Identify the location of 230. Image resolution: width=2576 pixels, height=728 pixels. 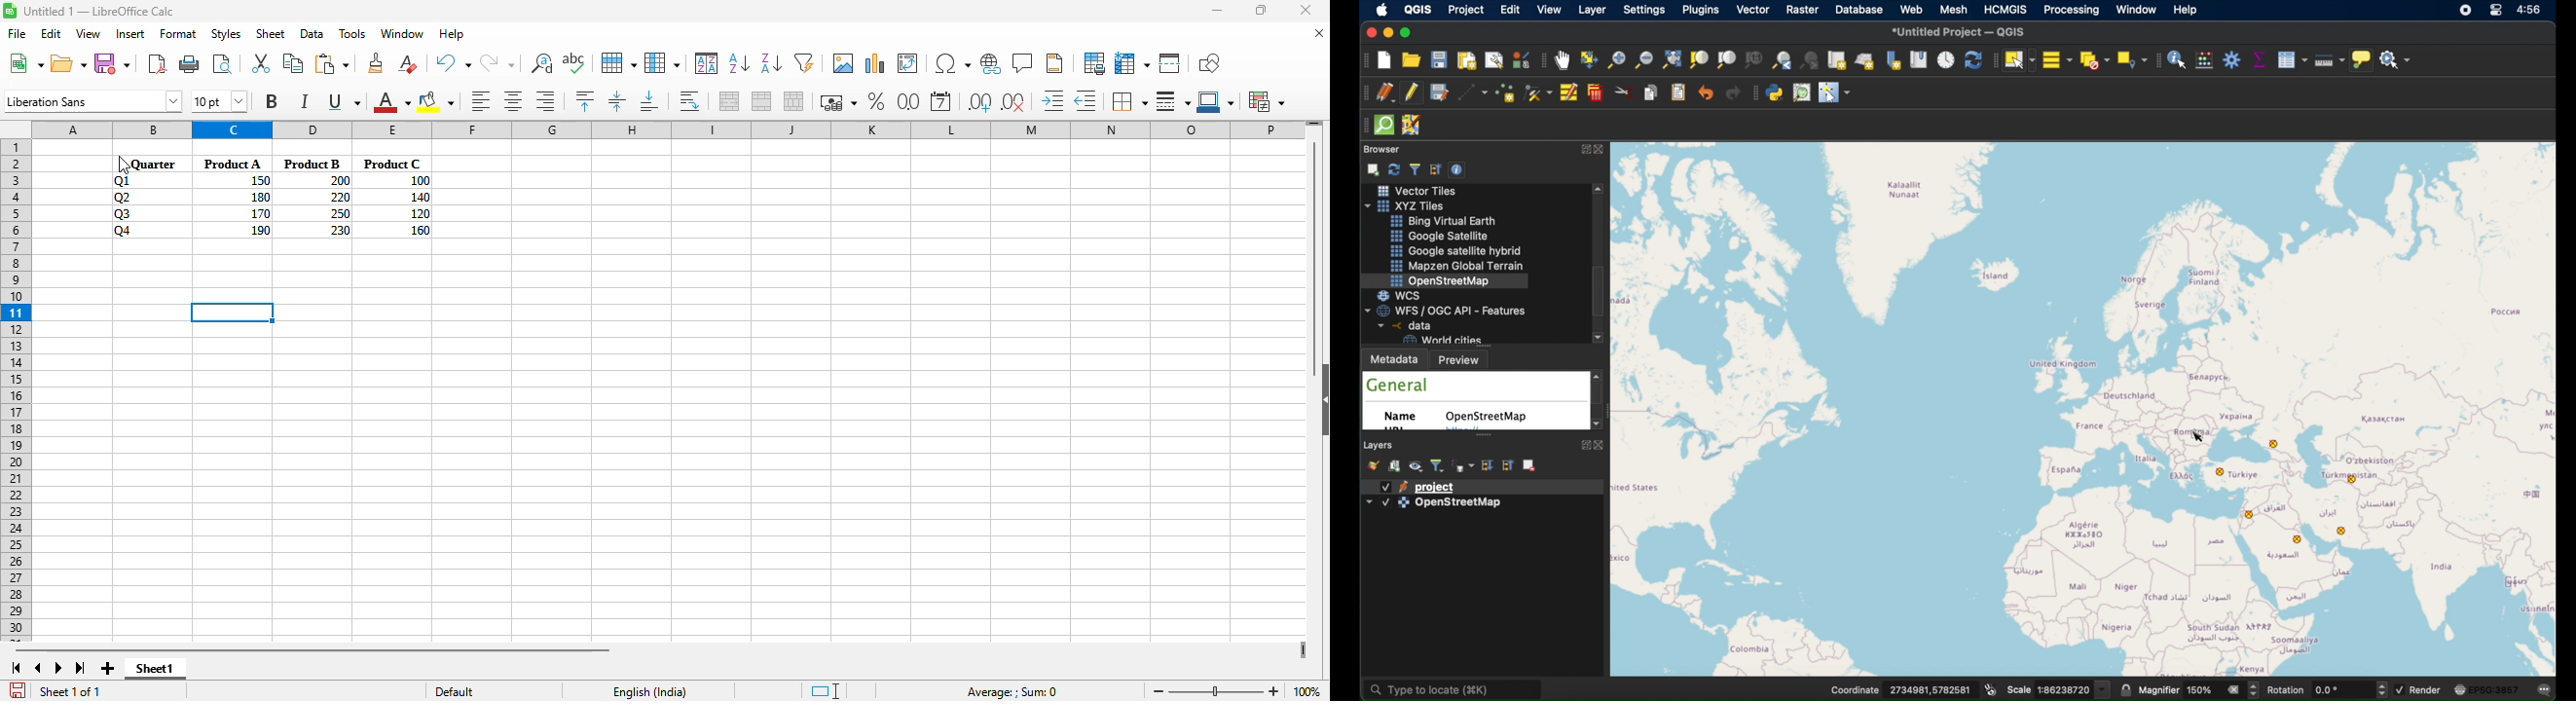
(340, 231).